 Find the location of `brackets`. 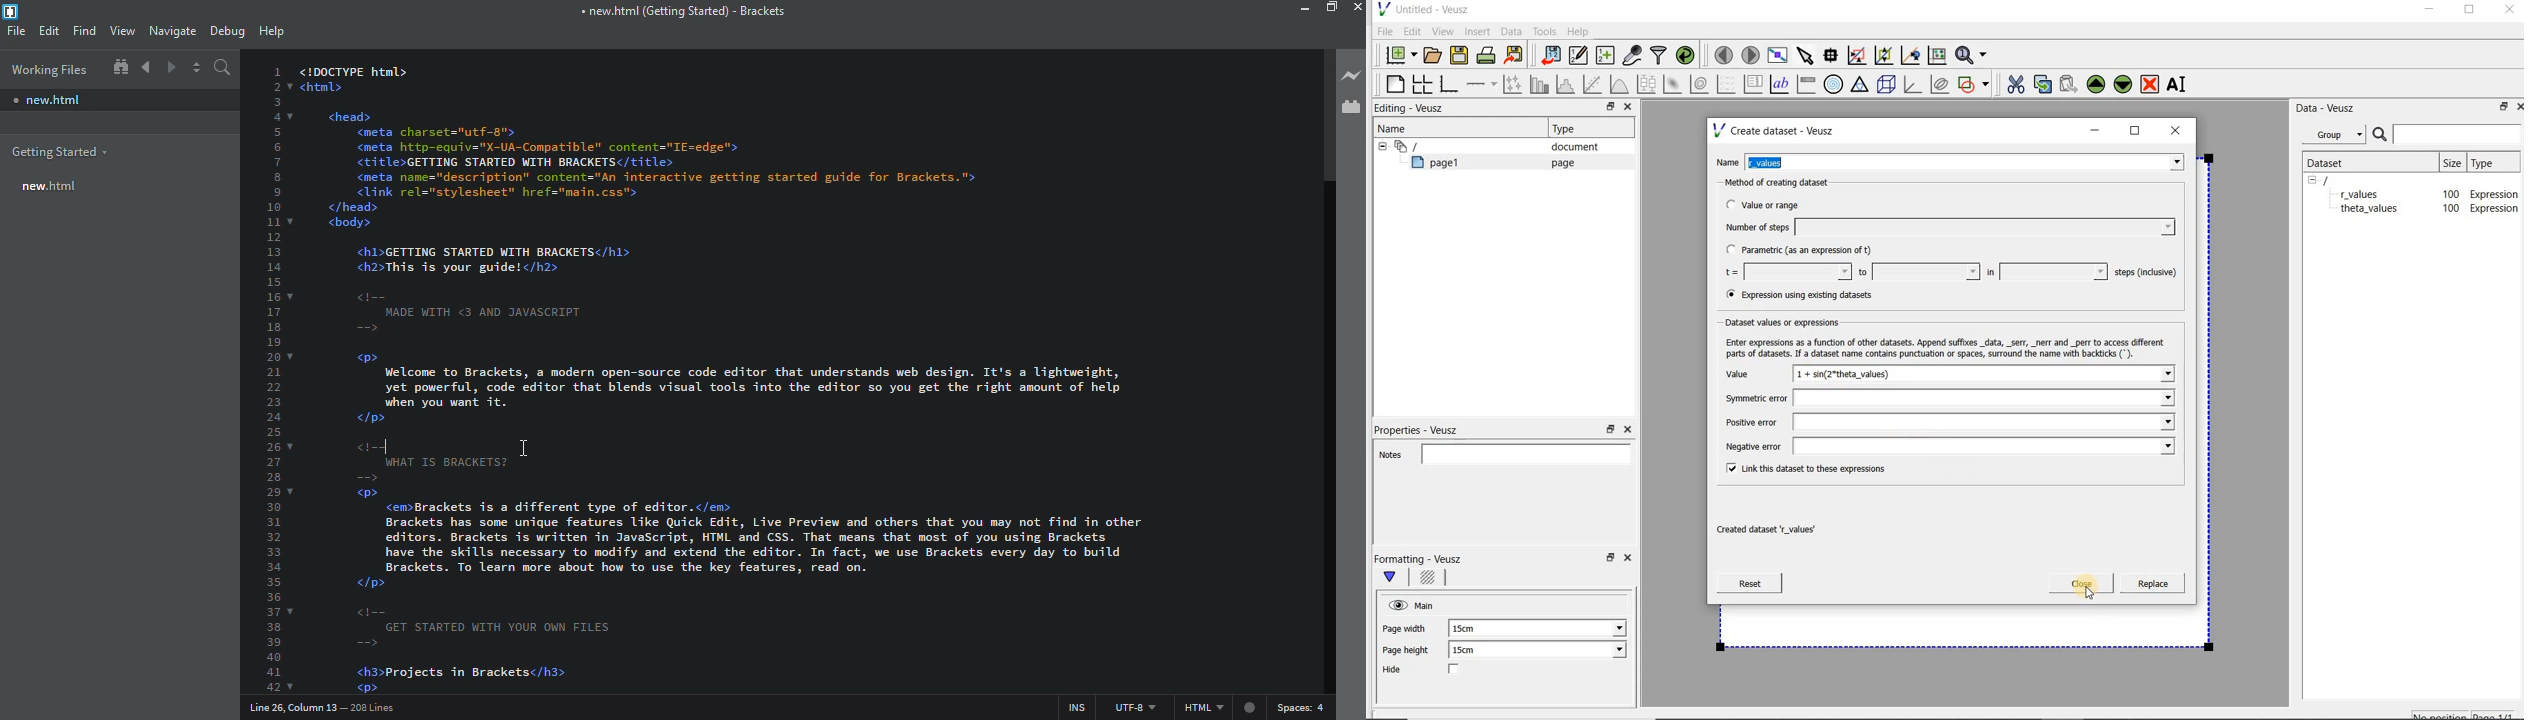

brackets is located at coordinates (681, 13).